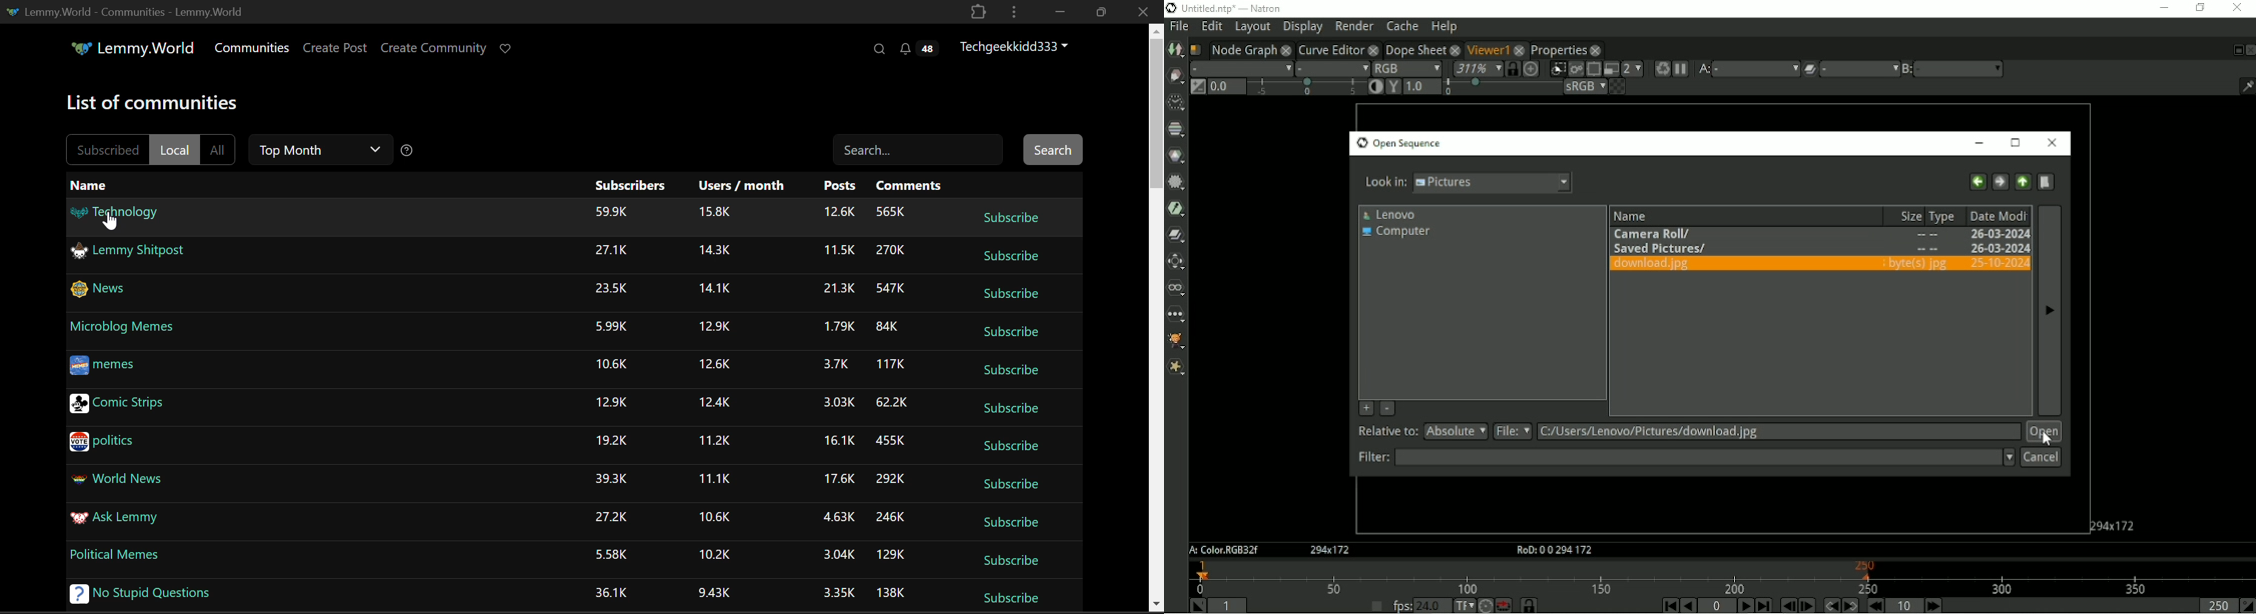  Describe the element at coordinates (1012, 520) in the screenshot. I see `Subscribe` at that location.